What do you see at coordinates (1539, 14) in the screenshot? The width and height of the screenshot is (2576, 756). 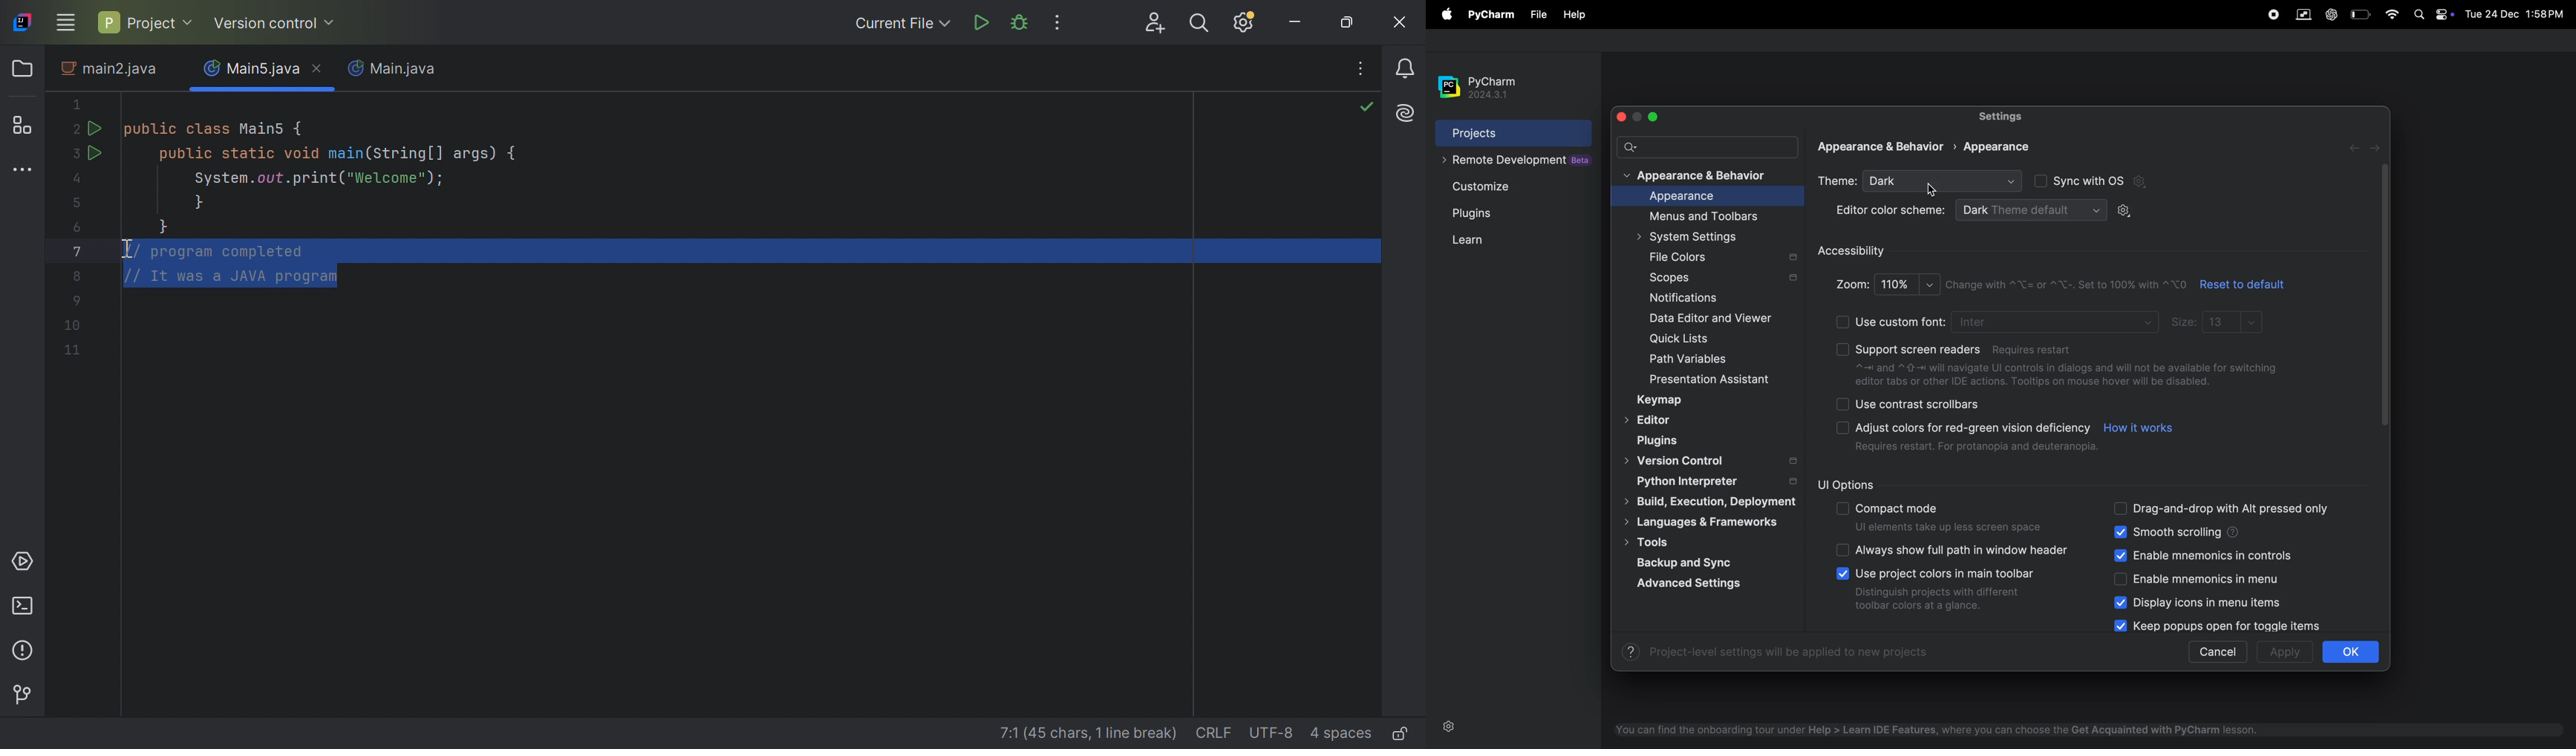 I see `file` at bounding box center [1539, 14].